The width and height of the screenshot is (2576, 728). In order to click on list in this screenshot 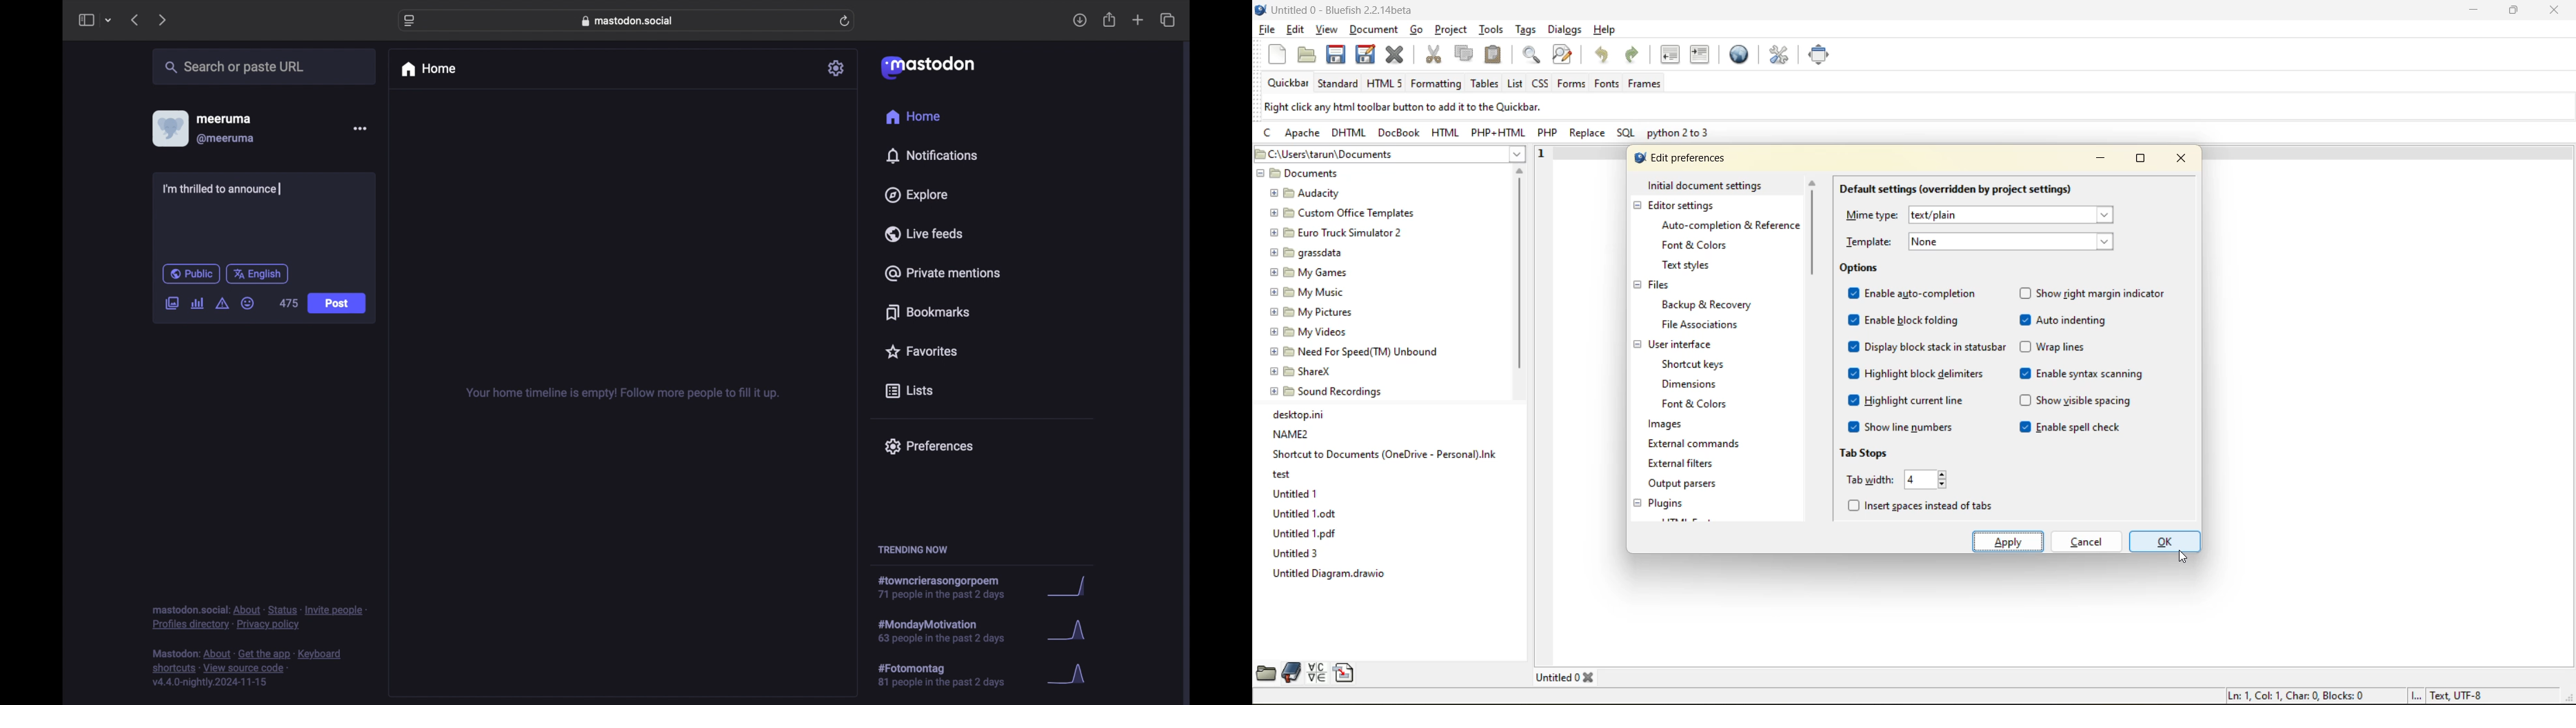, I will do `click(1516, 84)`.